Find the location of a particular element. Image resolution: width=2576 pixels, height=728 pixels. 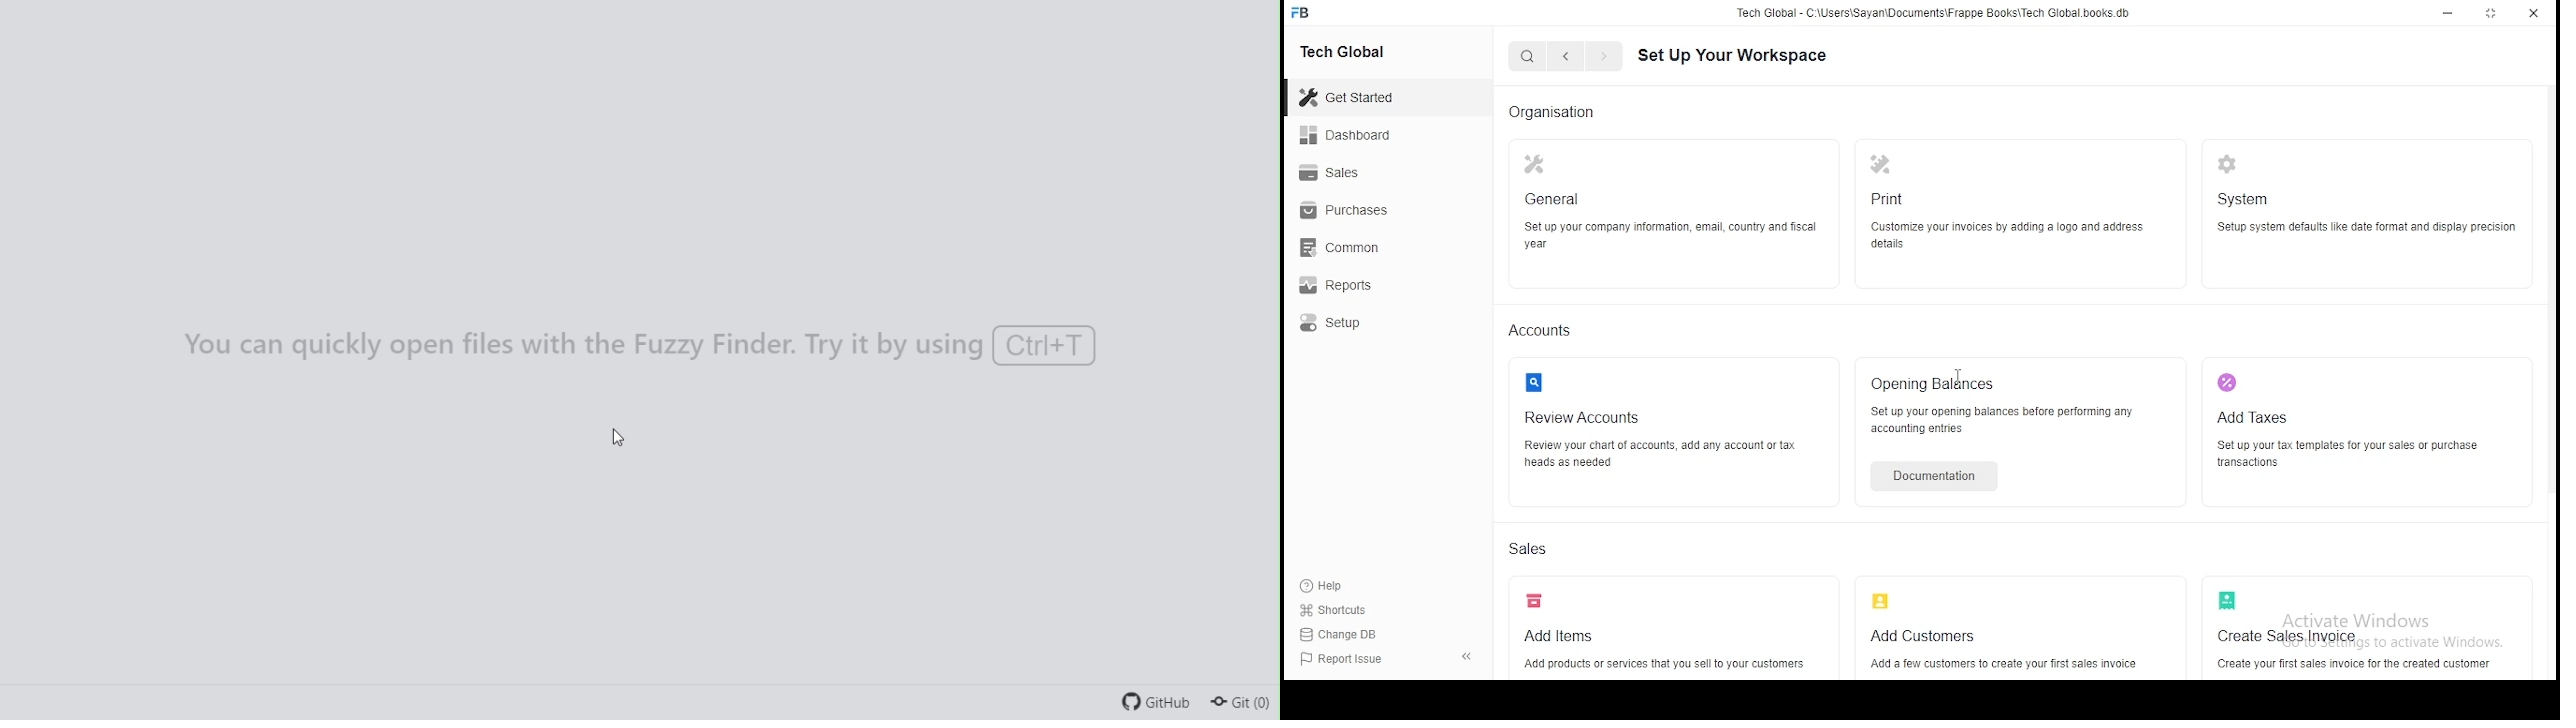

common  is located at coordinates (1360, 250).